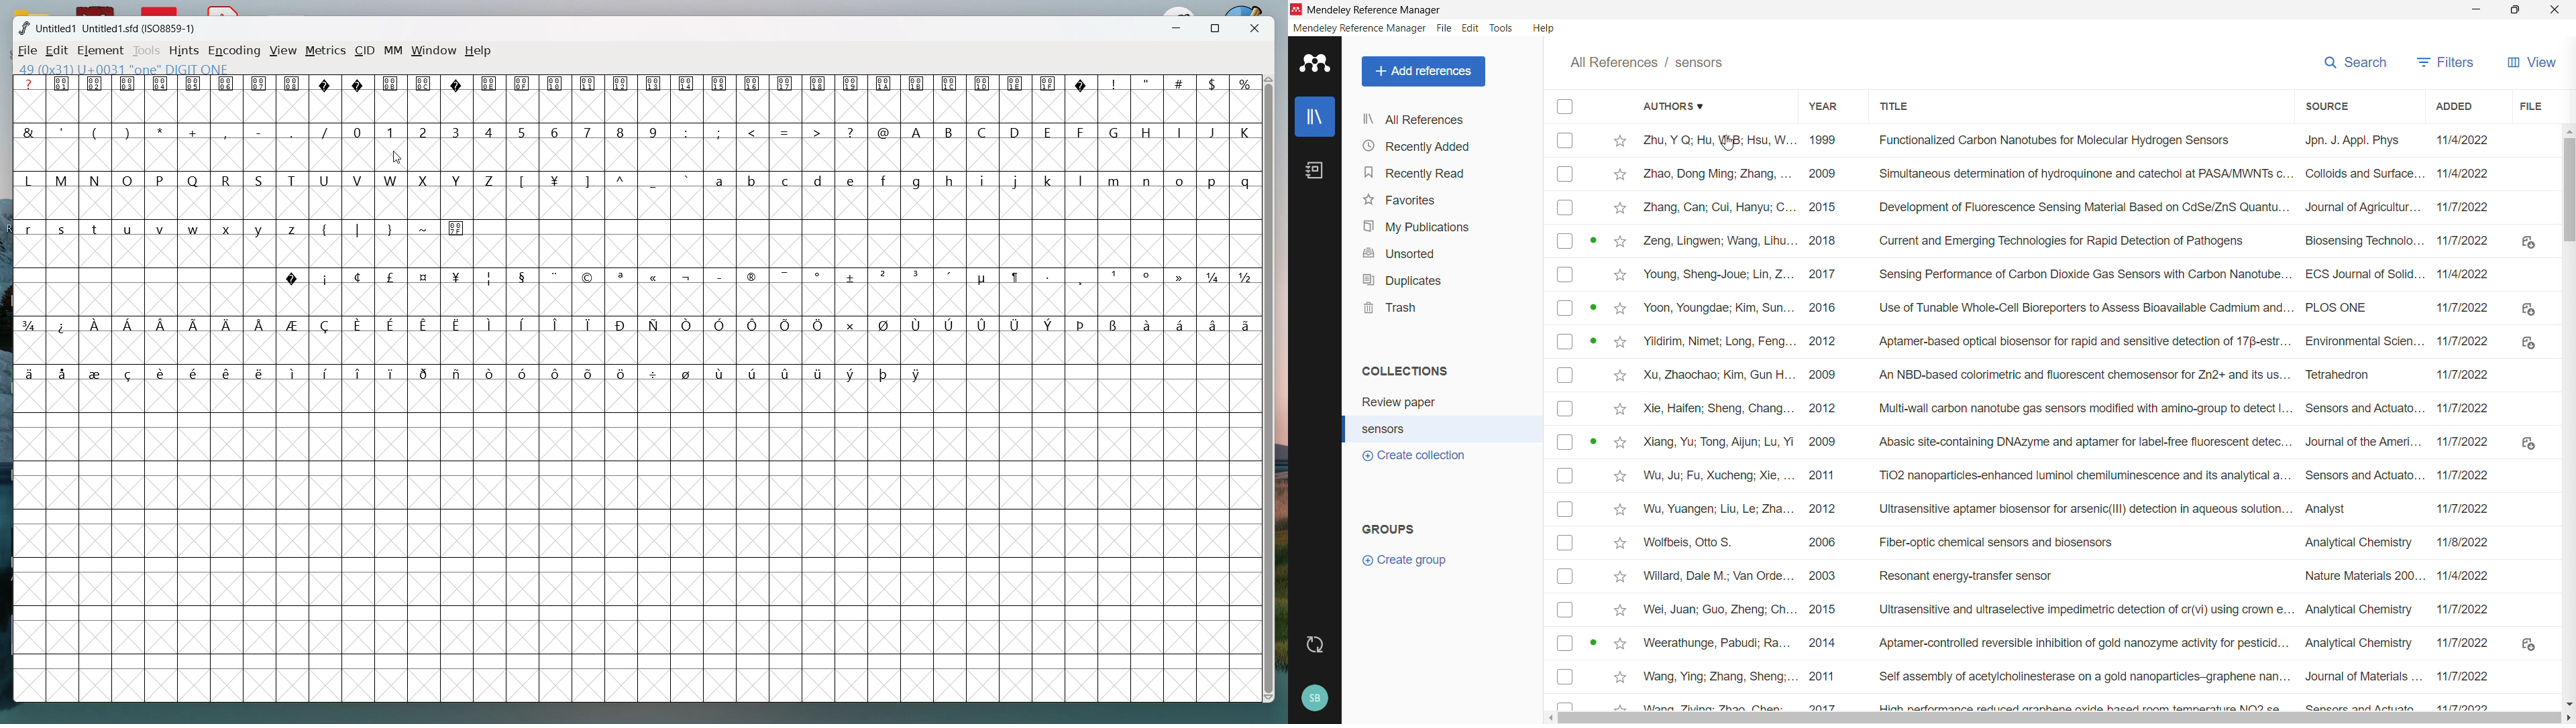 The image size is (2576, 728). I want to click on Horizontal scroll bar , so click(2060, 719).